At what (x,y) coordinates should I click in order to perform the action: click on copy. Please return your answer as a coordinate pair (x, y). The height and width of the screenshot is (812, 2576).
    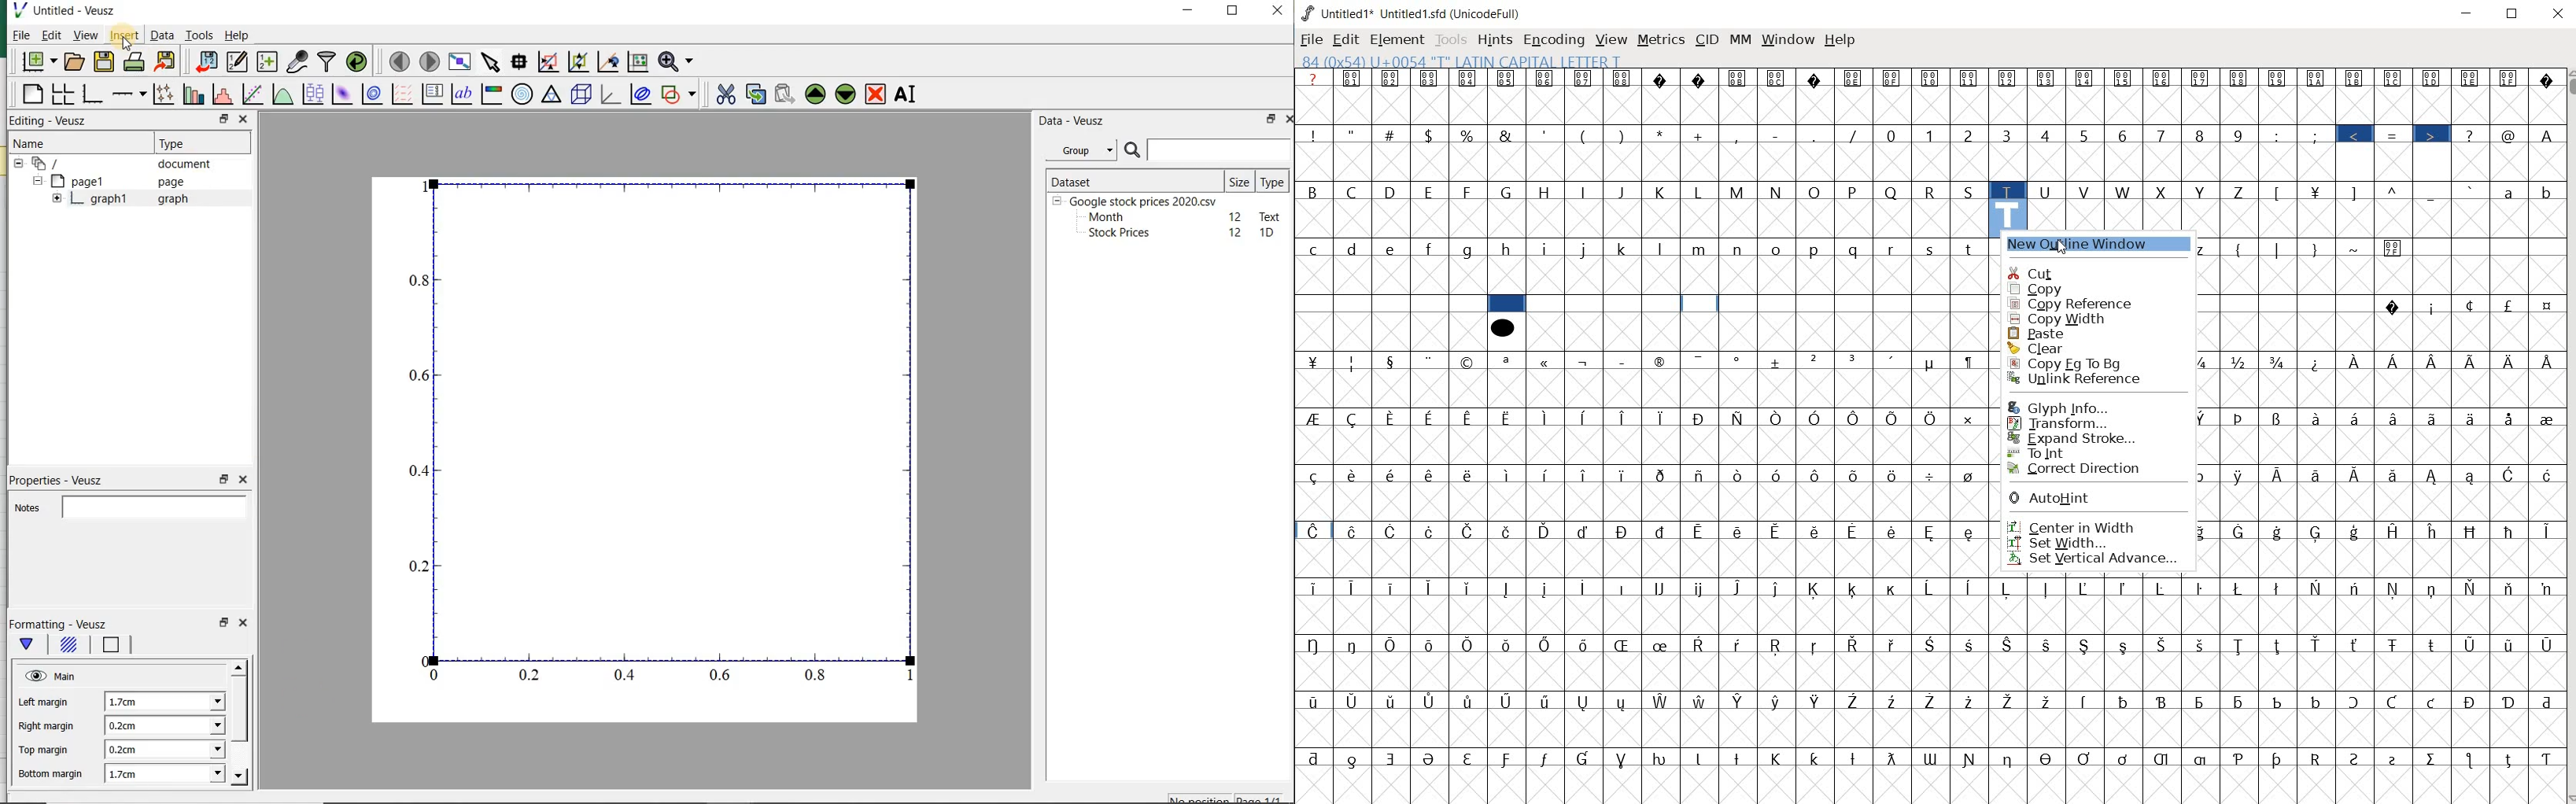
    Looking at the image, I should click on (2070, 290).